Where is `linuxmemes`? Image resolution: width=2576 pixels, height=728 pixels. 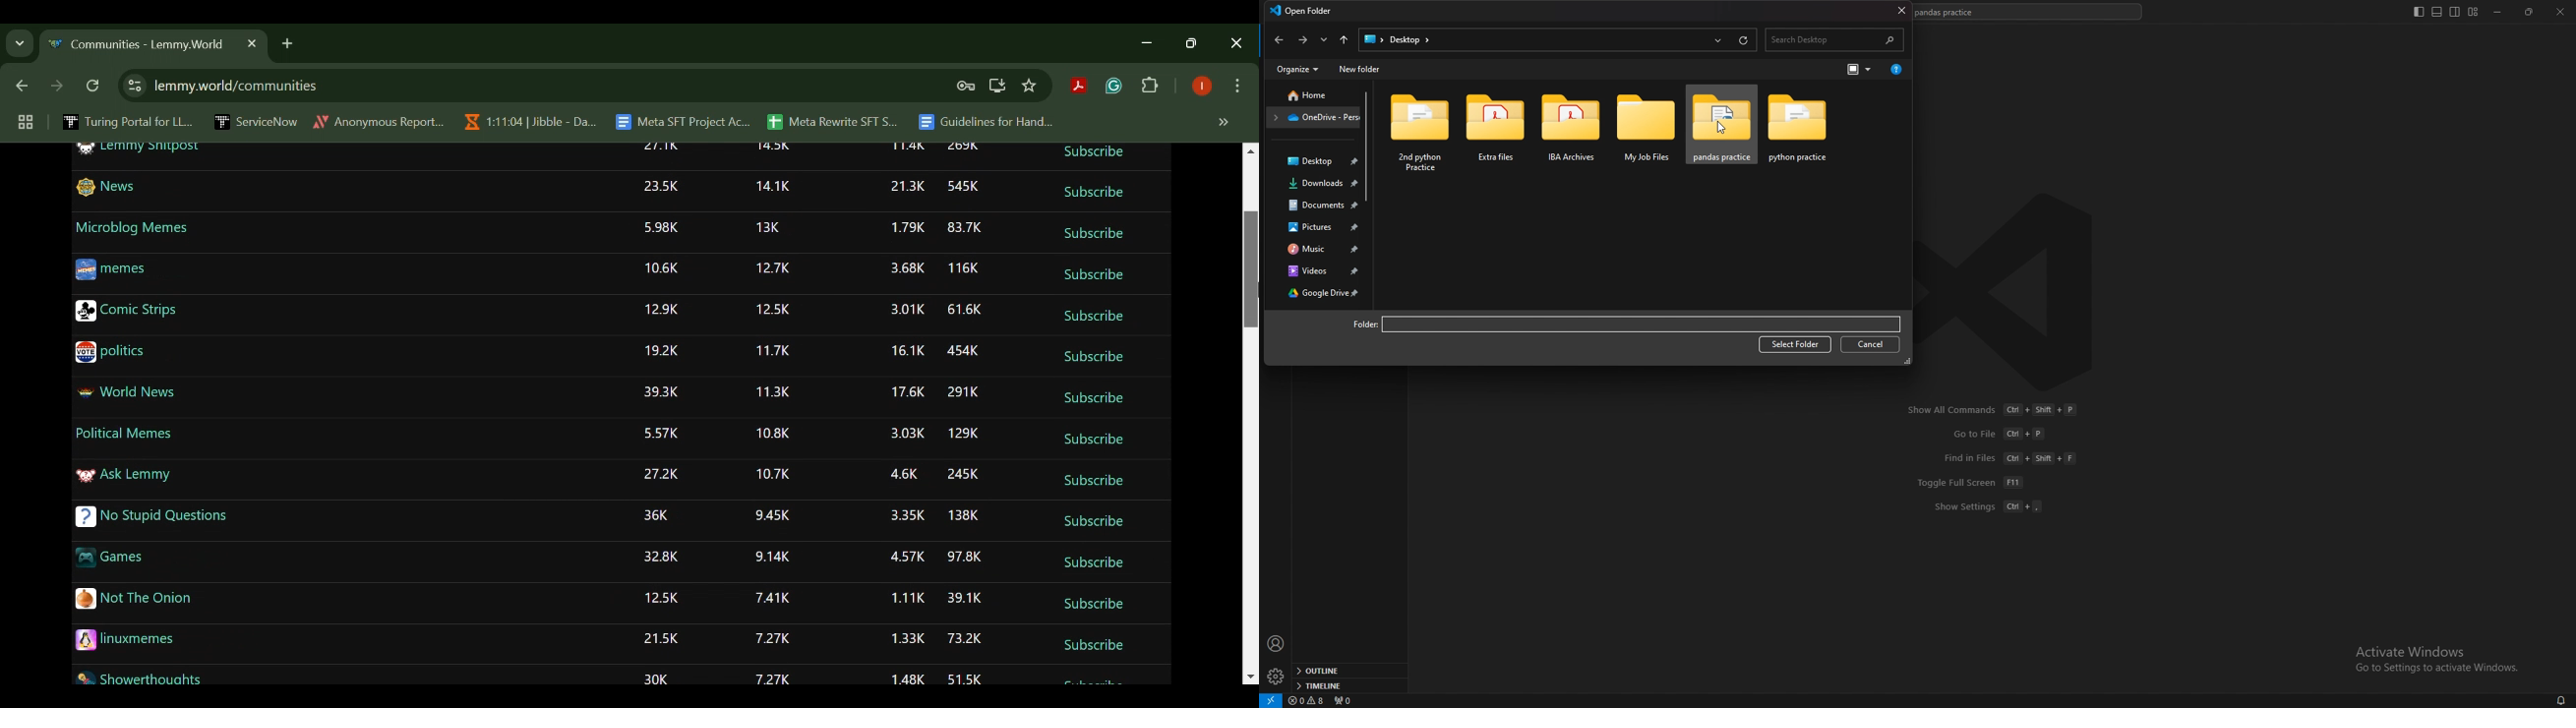 linuxmemes is located at coordinates (127, 640).